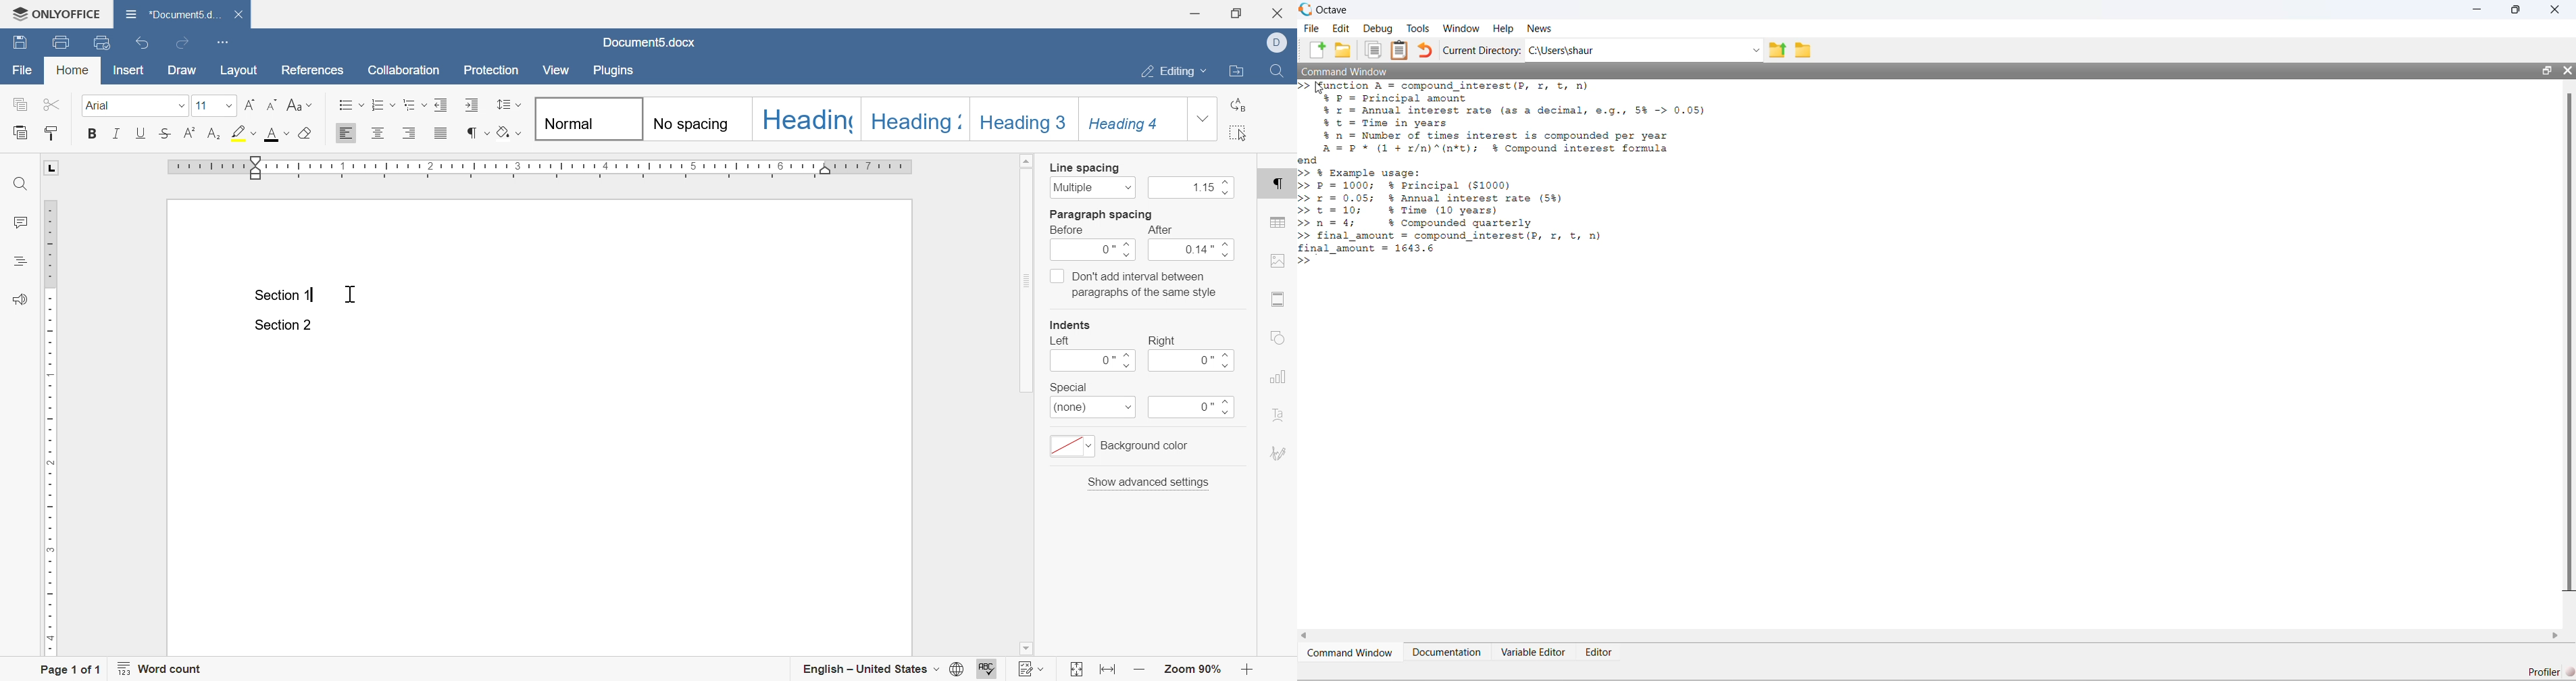  Describe the element at coordinates (163, 668) in the screenshot. I see `word count` at that location.